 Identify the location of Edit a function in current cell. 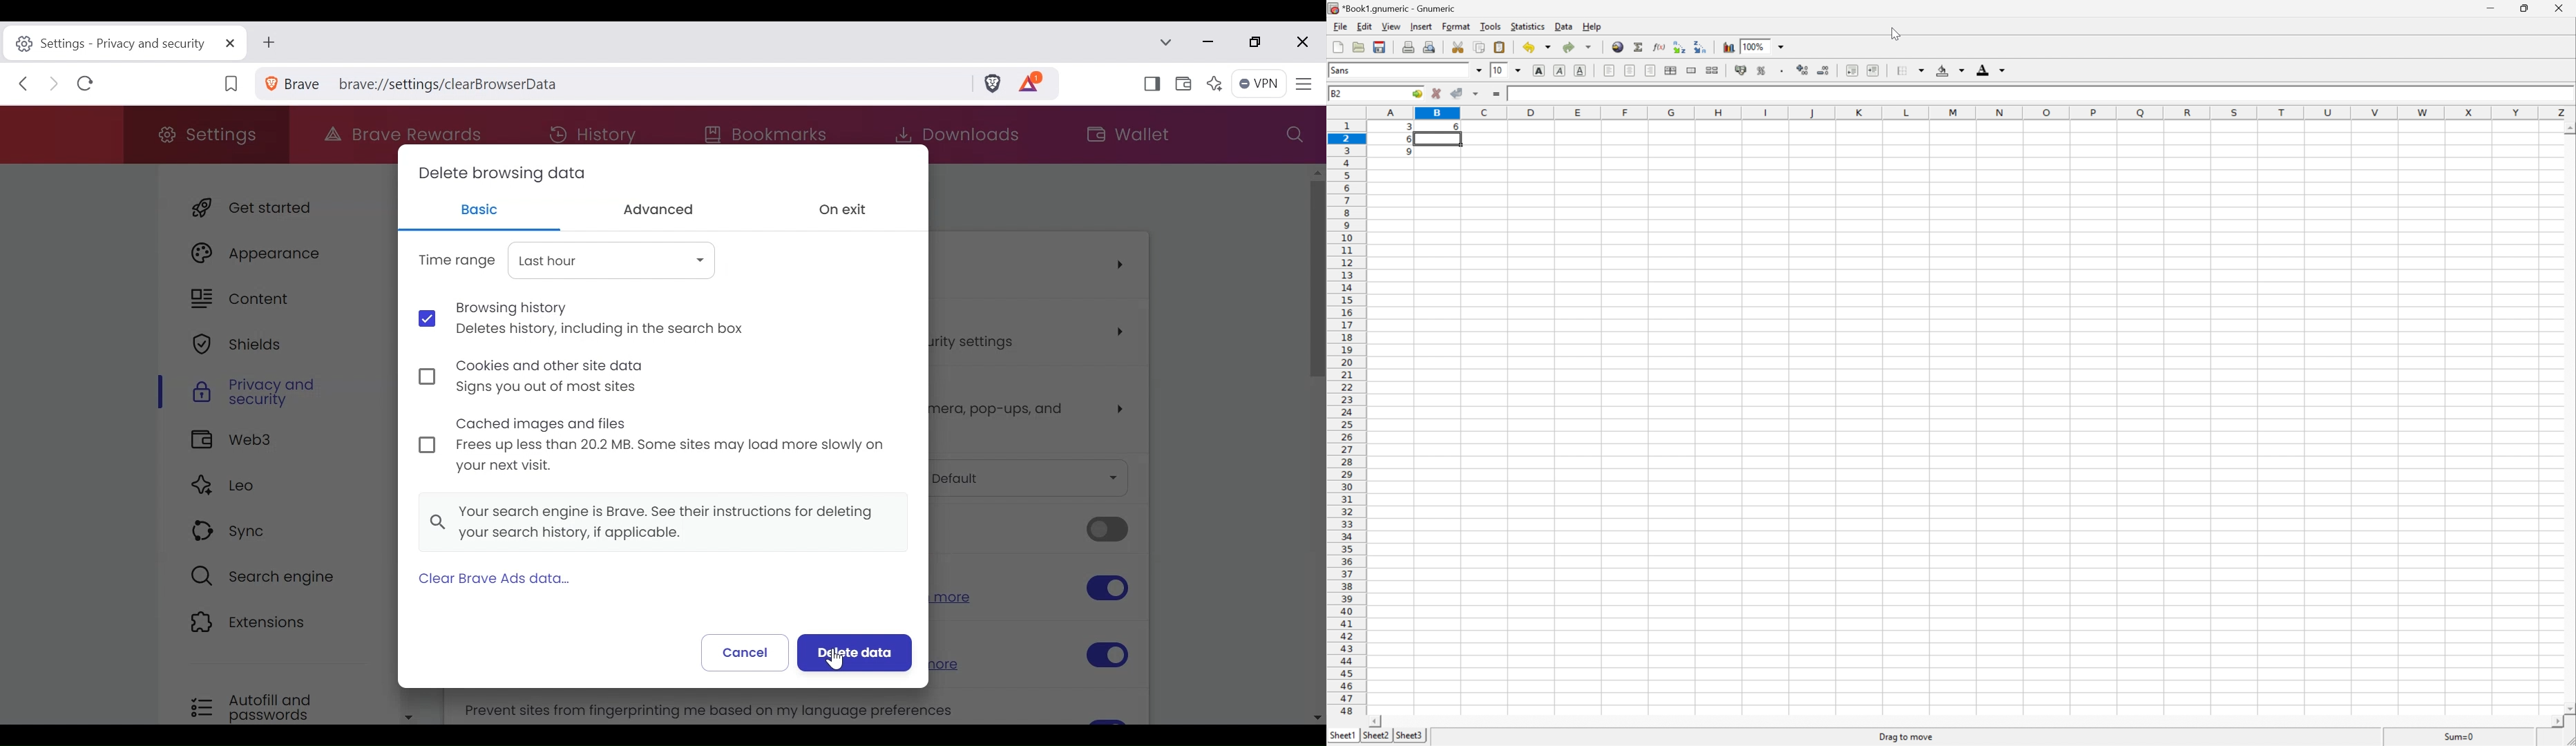
(1658, 46).